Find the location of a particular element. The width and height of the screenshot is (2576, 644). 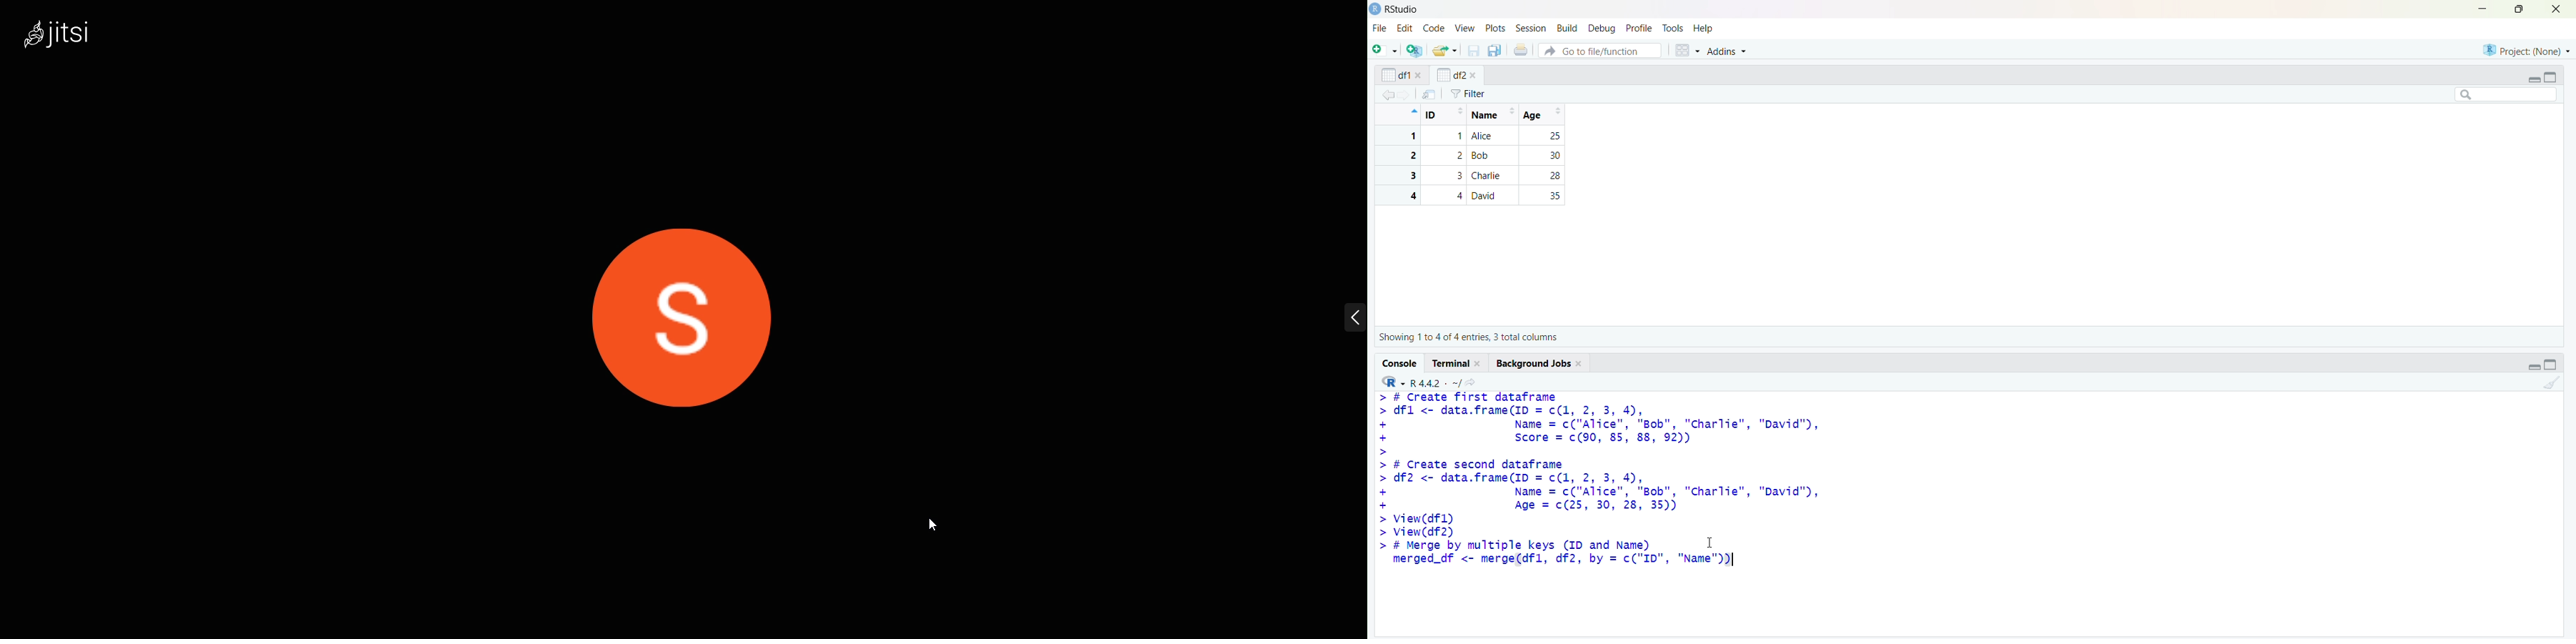

Addins  is located at coordinates (1726, 50).